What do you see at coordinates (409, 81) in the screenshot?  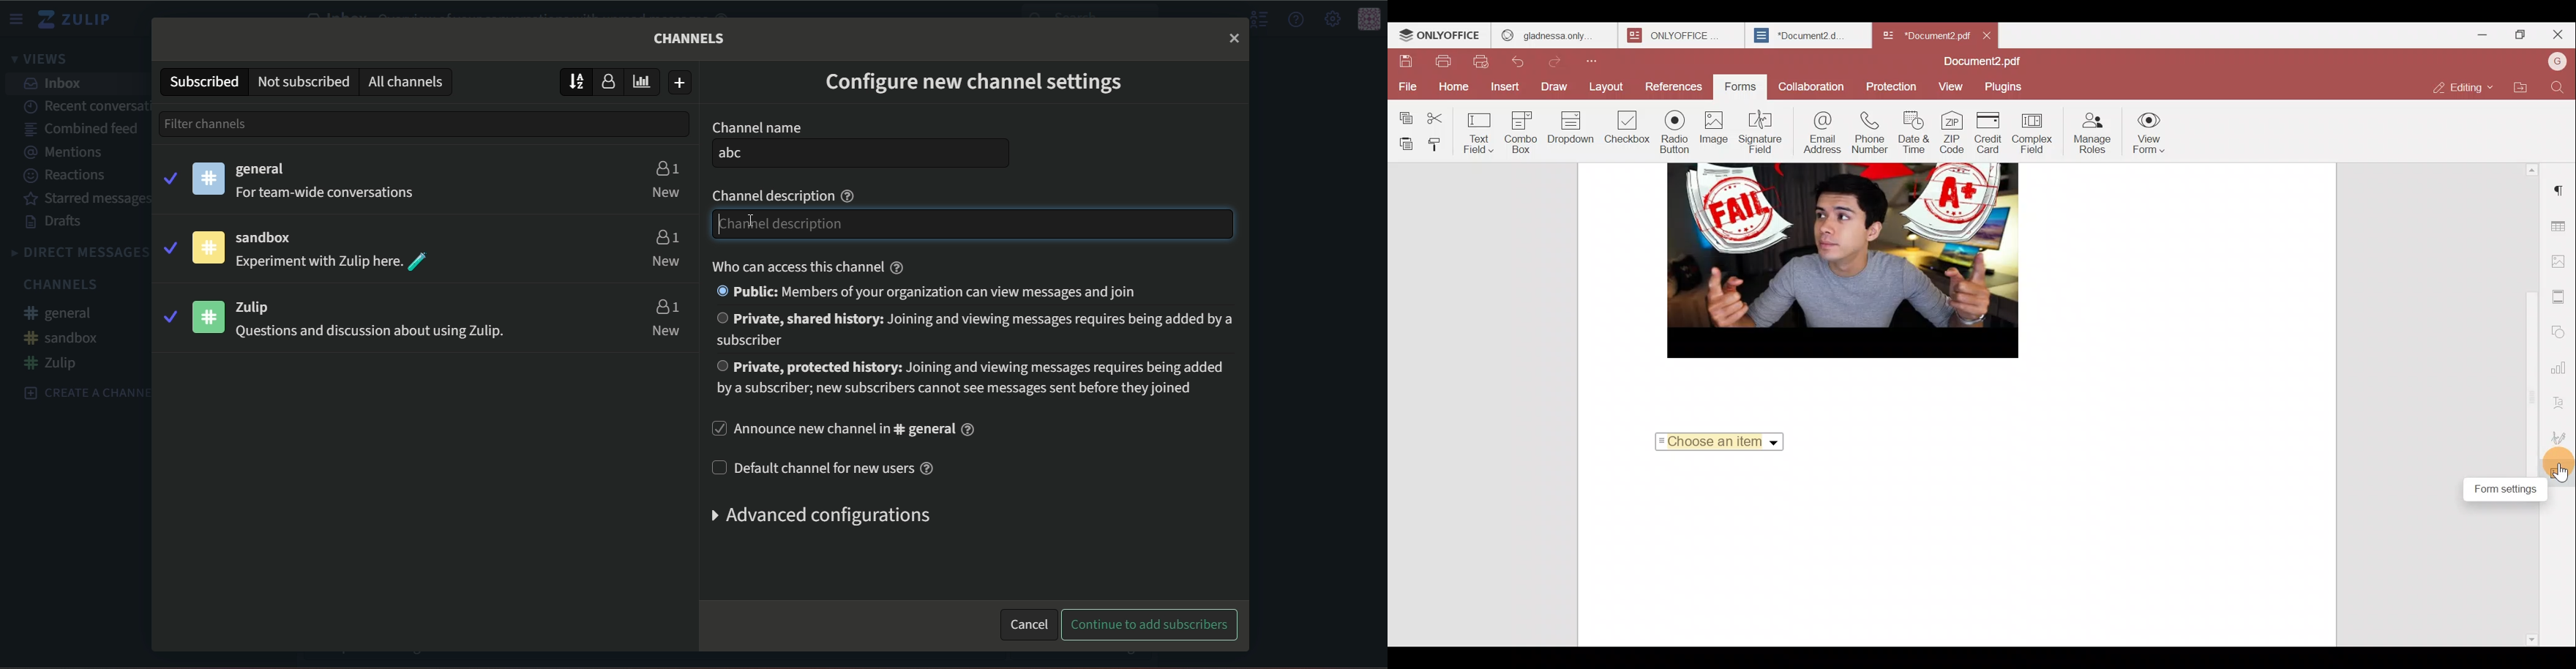 I see `all channels` at bounding box center [409, 81].